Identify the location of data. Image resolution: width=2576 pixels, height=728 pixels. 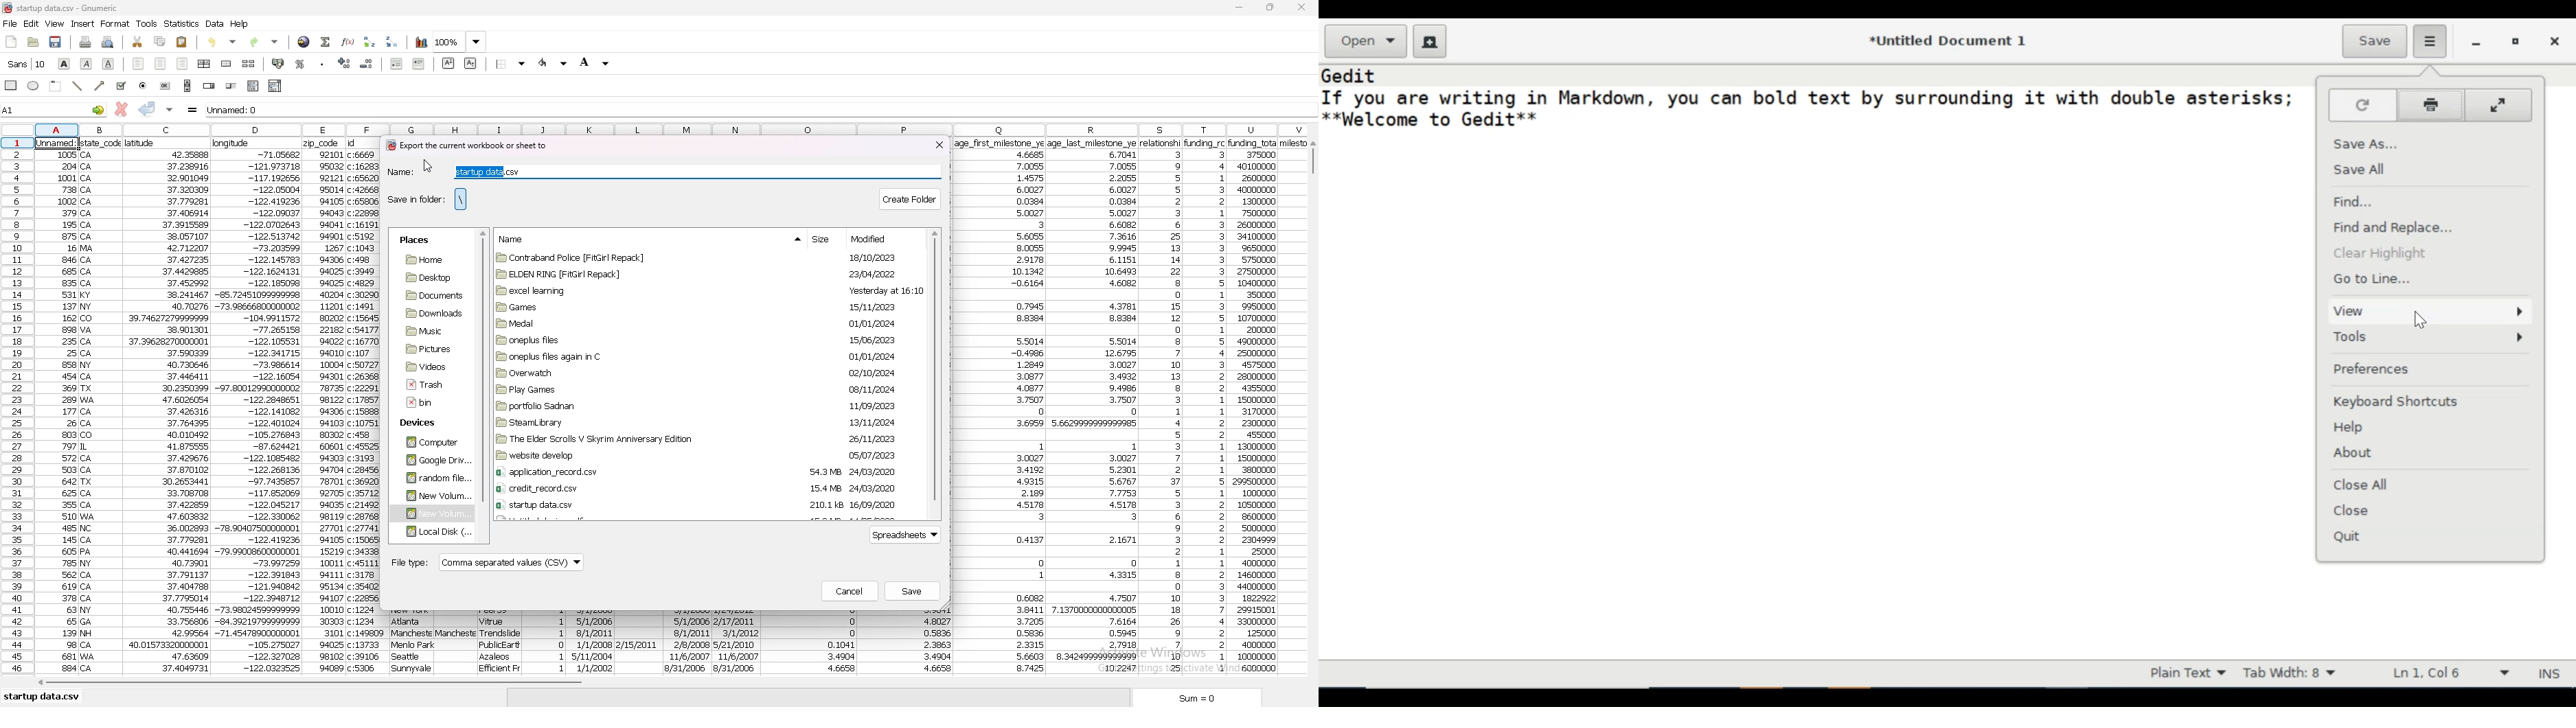
(167, 406).